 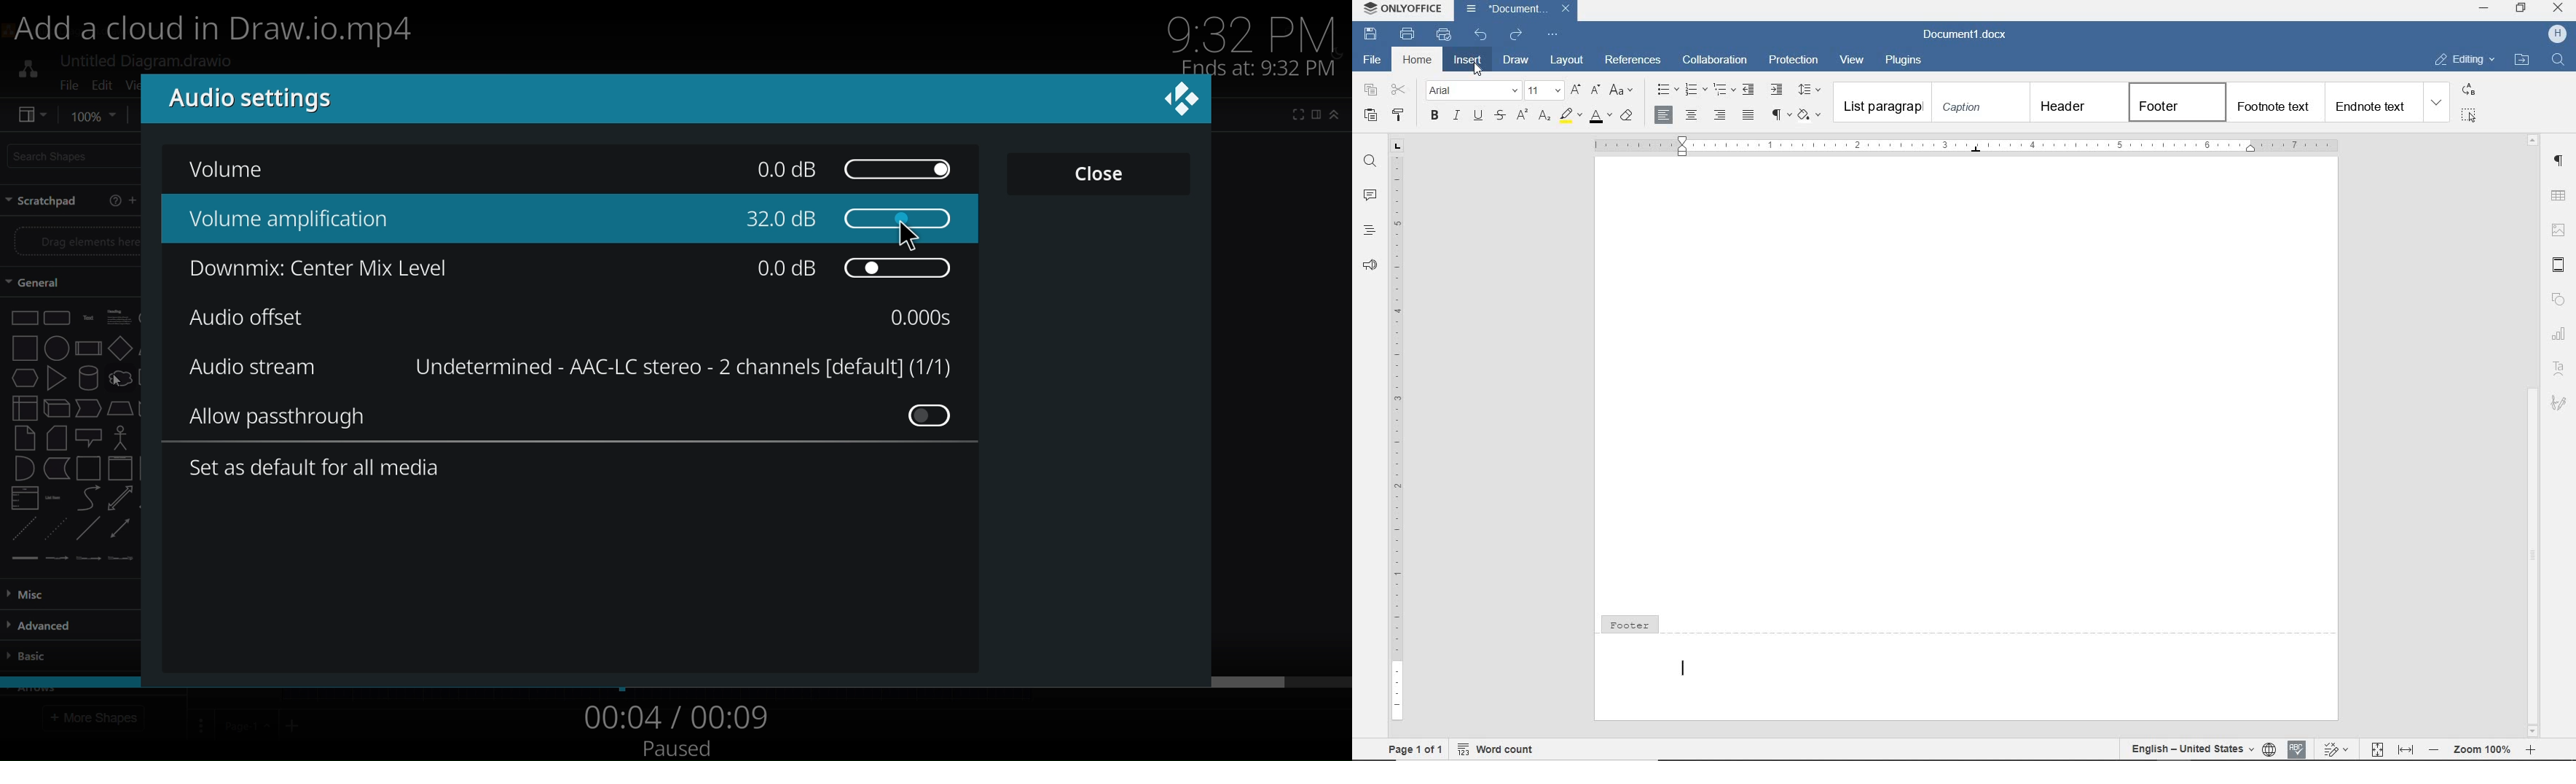 What do you see at coordinates (1474, 90) in the screenshot?
I see `font name` at bounding box center [1474, 90].